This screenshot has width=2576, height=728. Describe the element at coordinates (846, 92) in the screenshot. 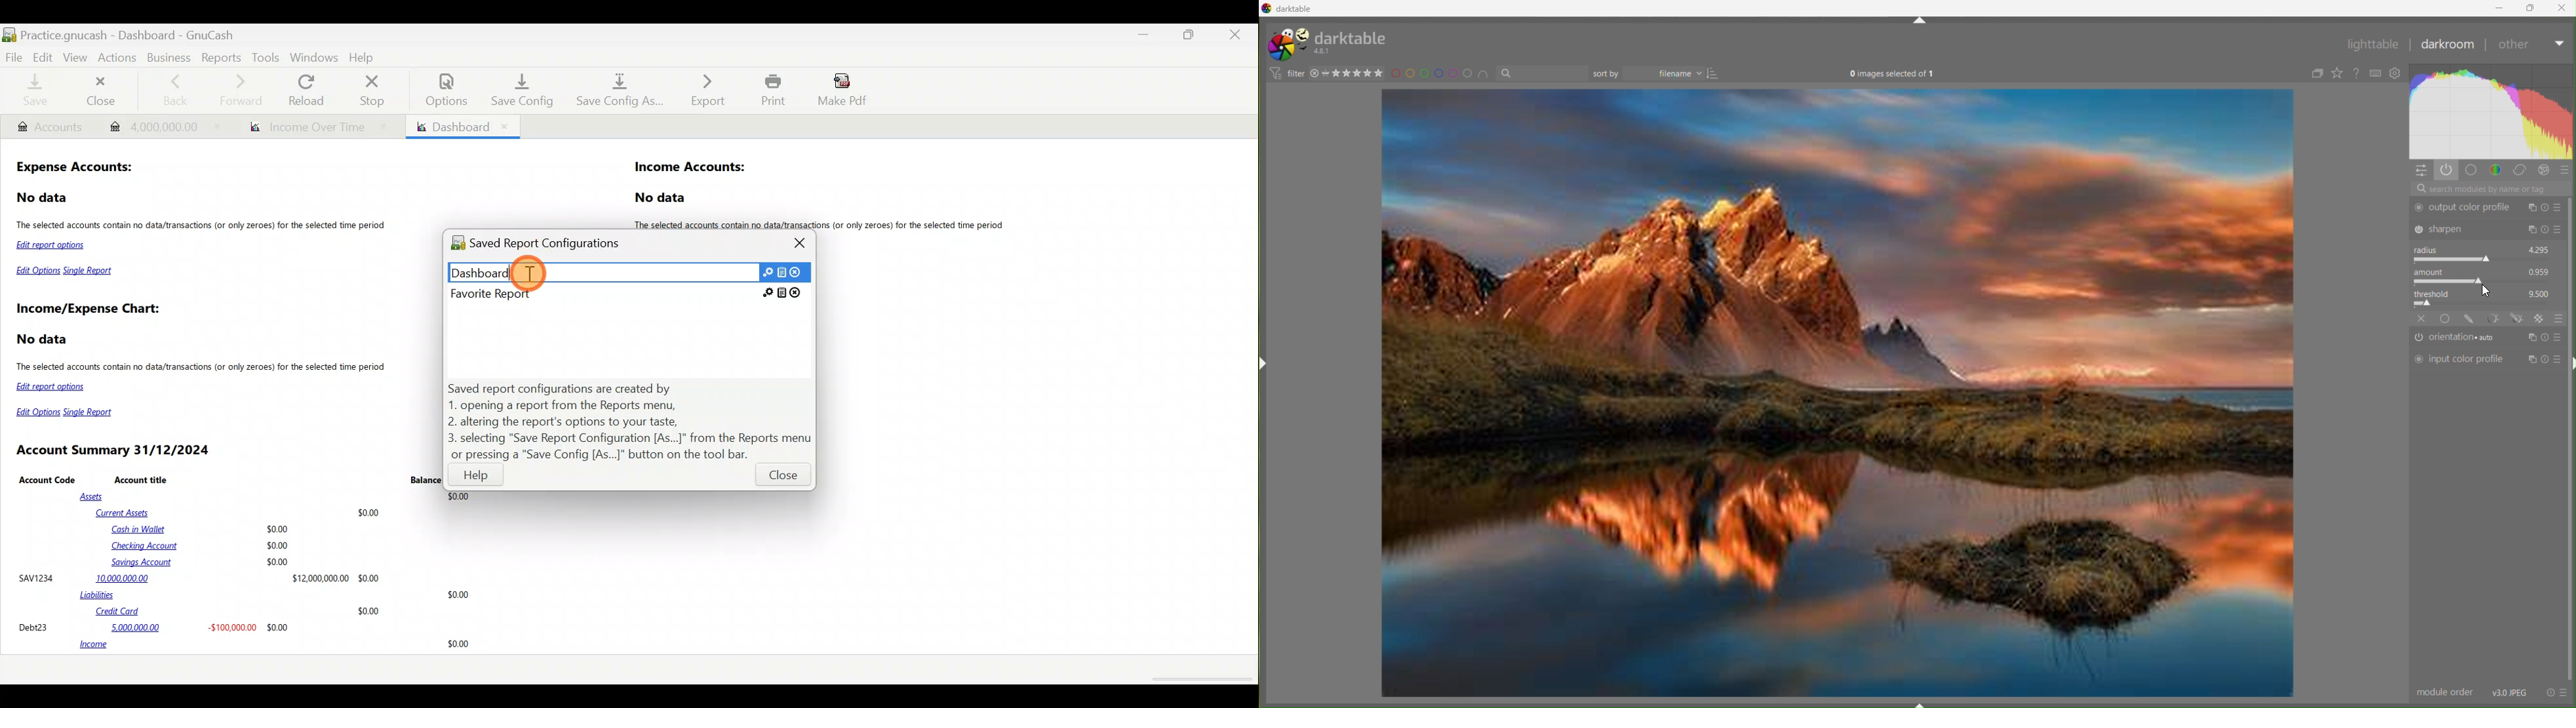

I see `Make pdf` at that location.